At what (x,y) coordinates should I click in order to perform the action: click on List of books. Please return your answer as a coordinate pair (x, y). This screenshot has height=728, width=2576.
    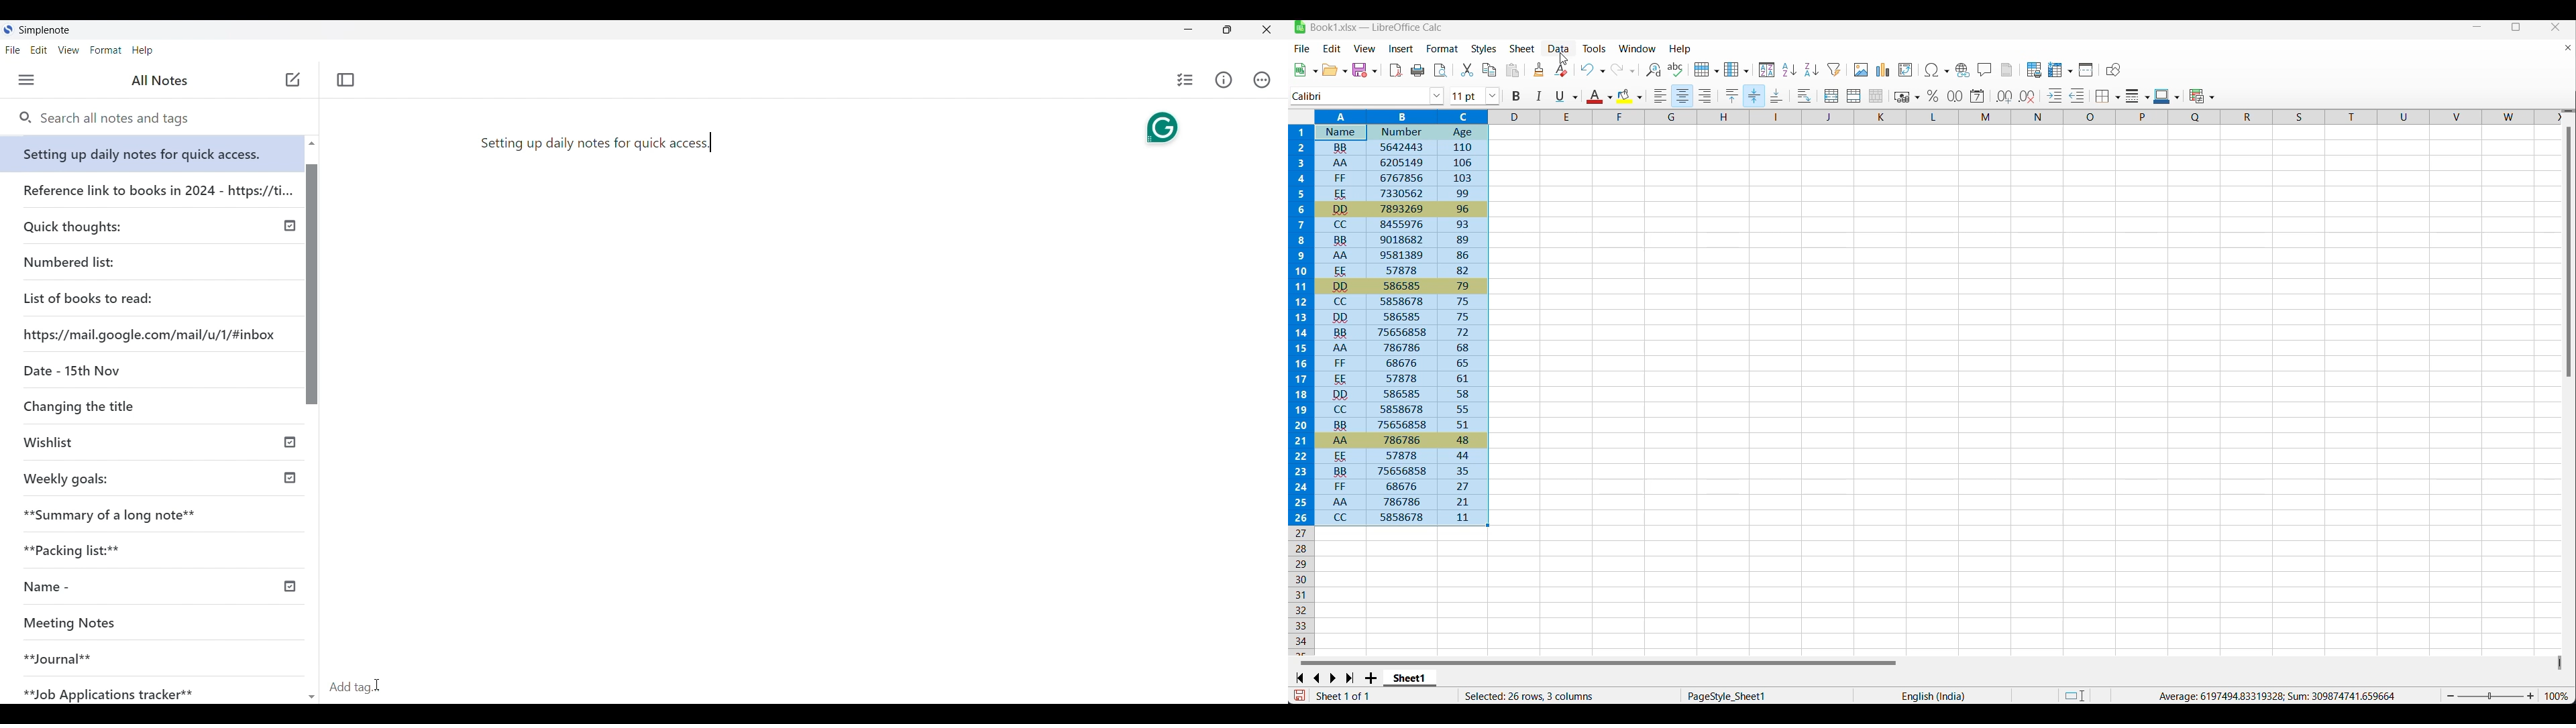
    Looking at the image, I should click on (89, 296).